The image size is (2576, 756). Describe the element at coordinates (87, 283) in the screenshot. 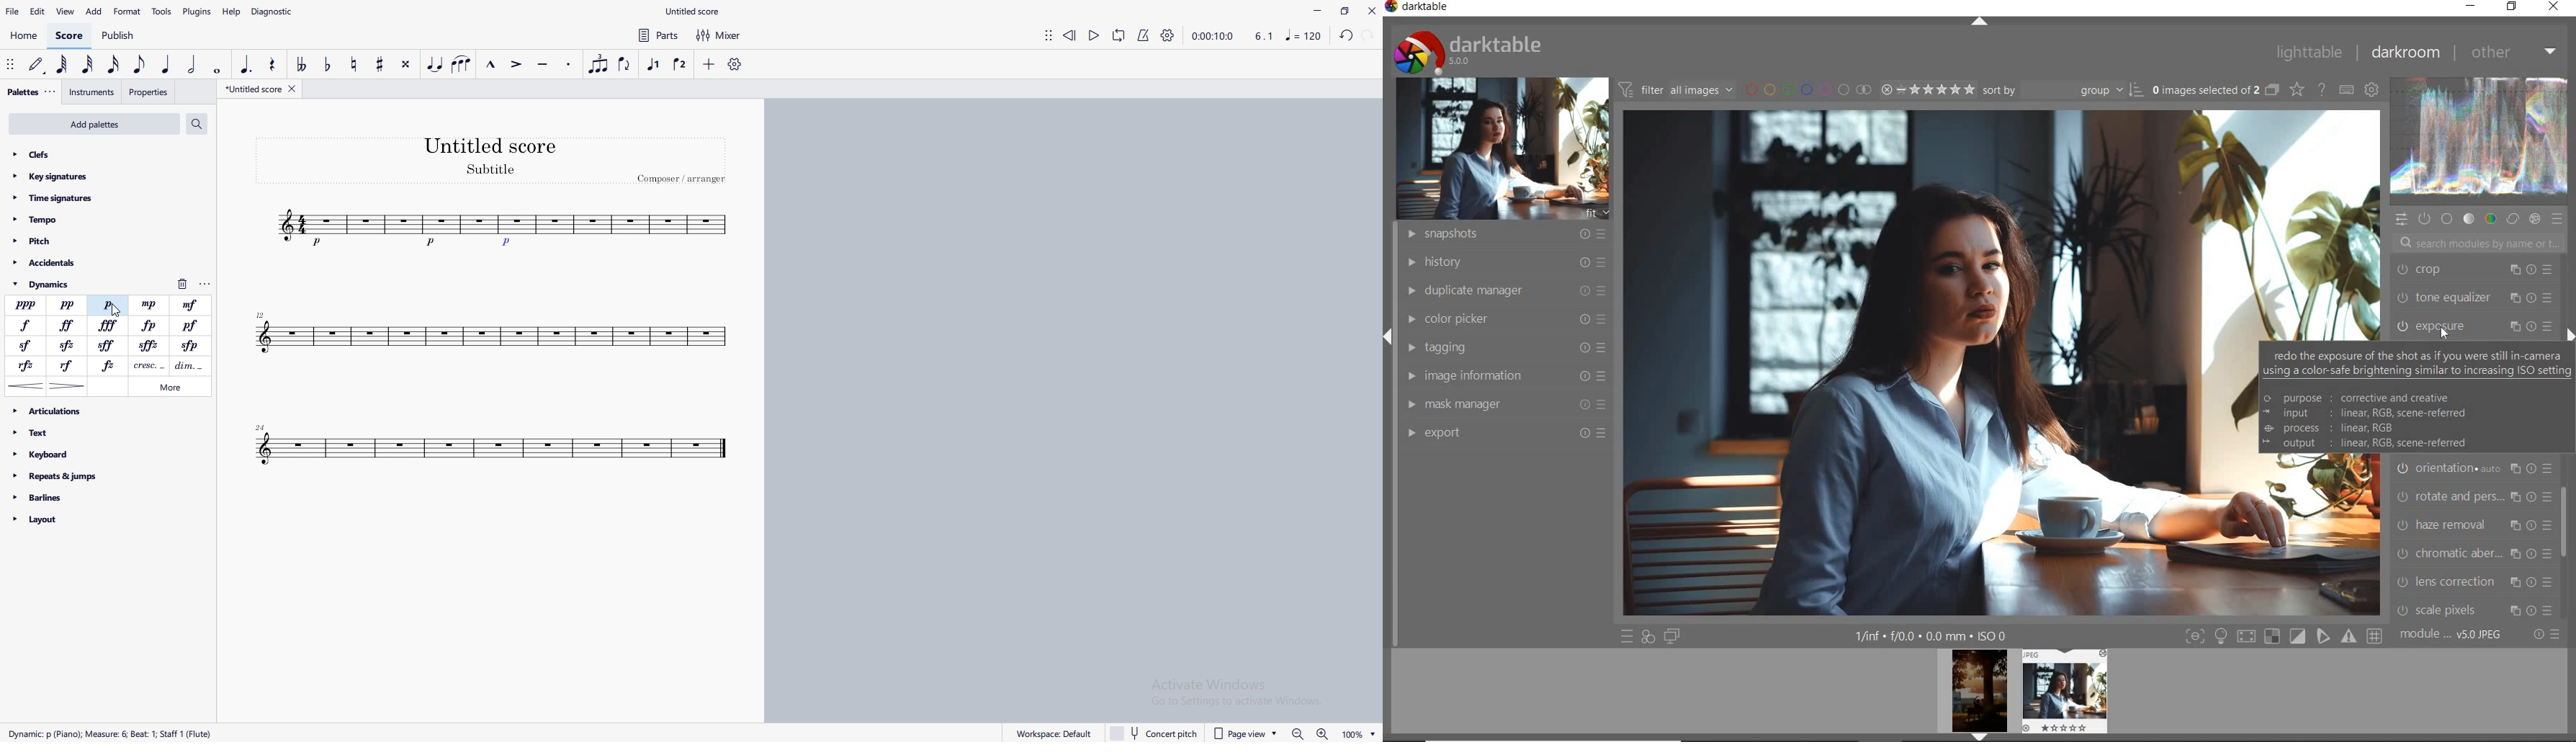

I see `dynamics` at that location.